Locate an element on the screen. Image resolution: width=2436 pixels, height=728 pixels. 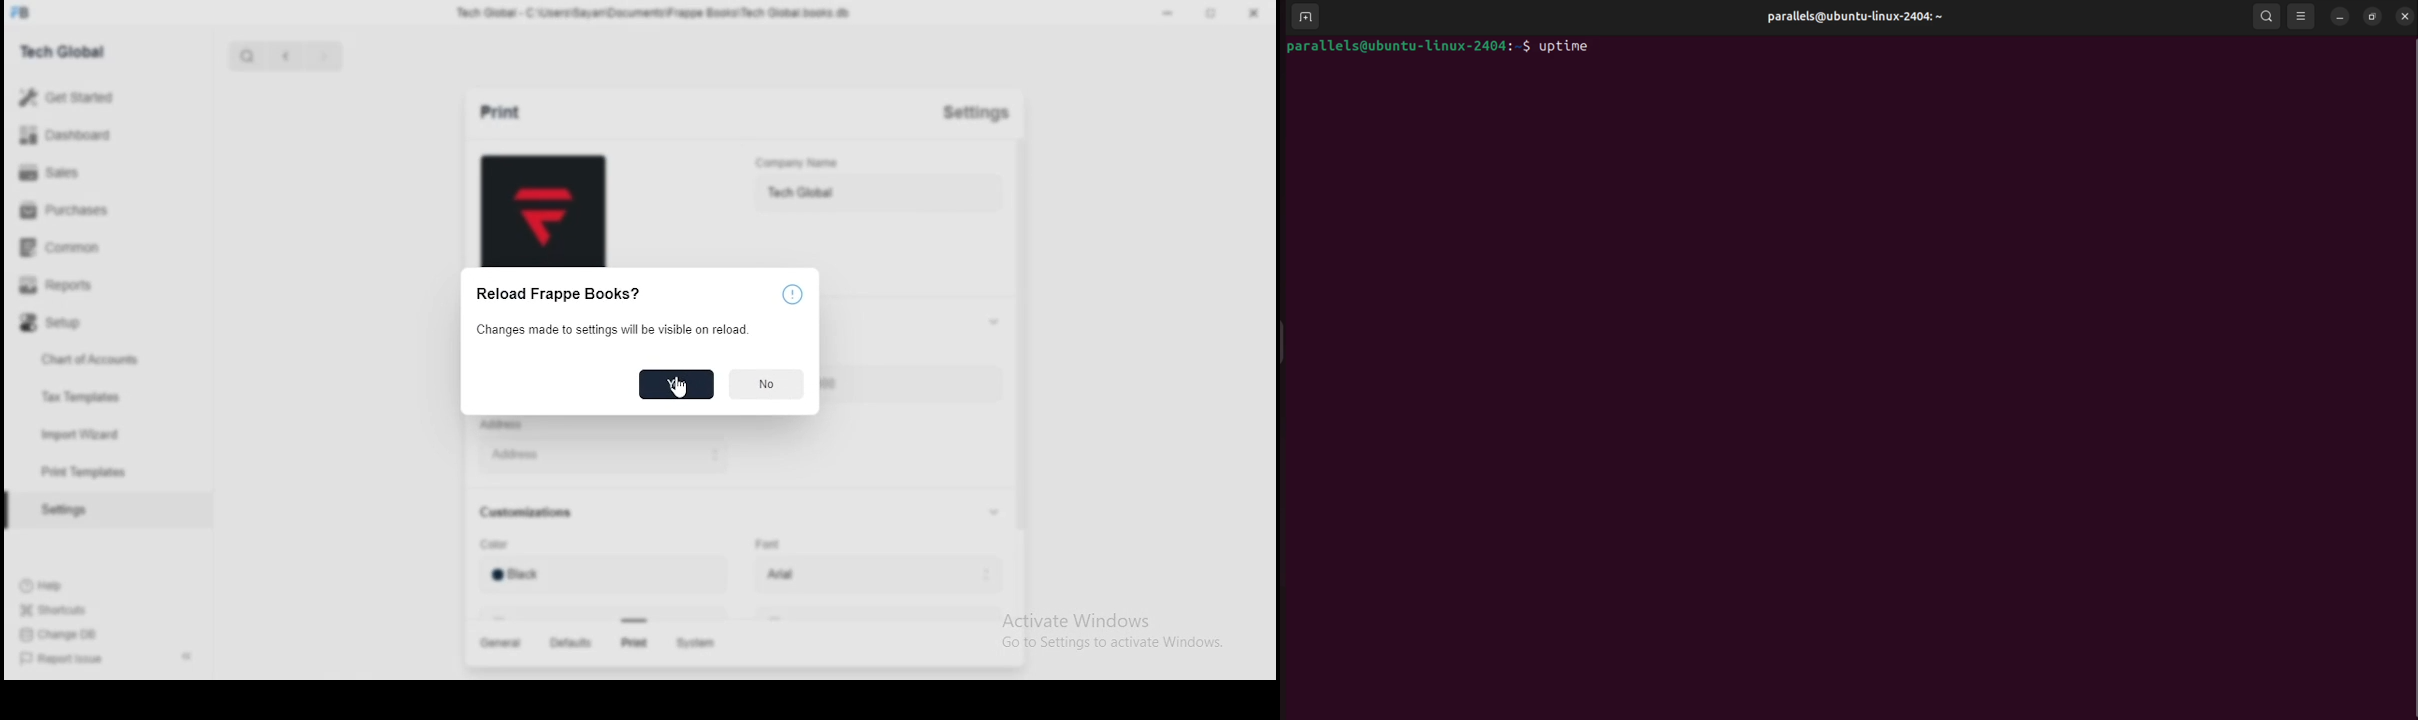
shortcuts  is located at coordinates (56, 613).